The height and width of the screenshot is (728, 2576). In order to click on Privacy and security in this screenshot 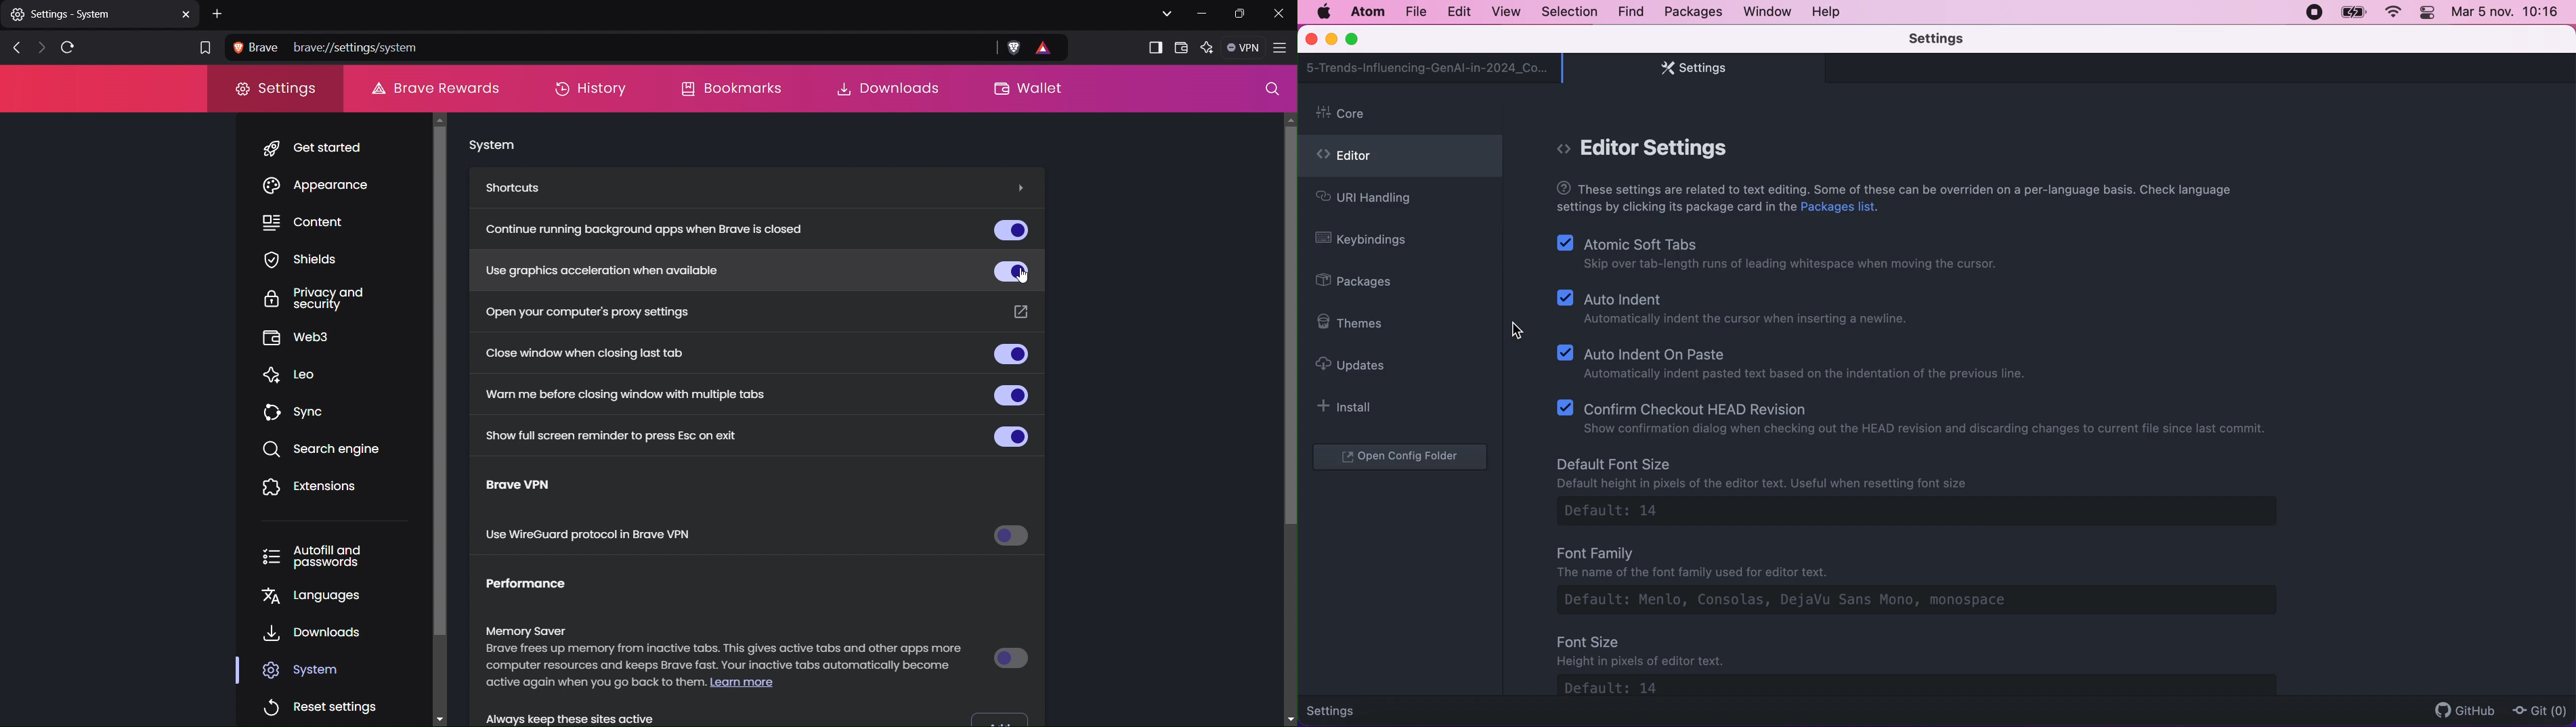, I will do `click(325, 299)`.